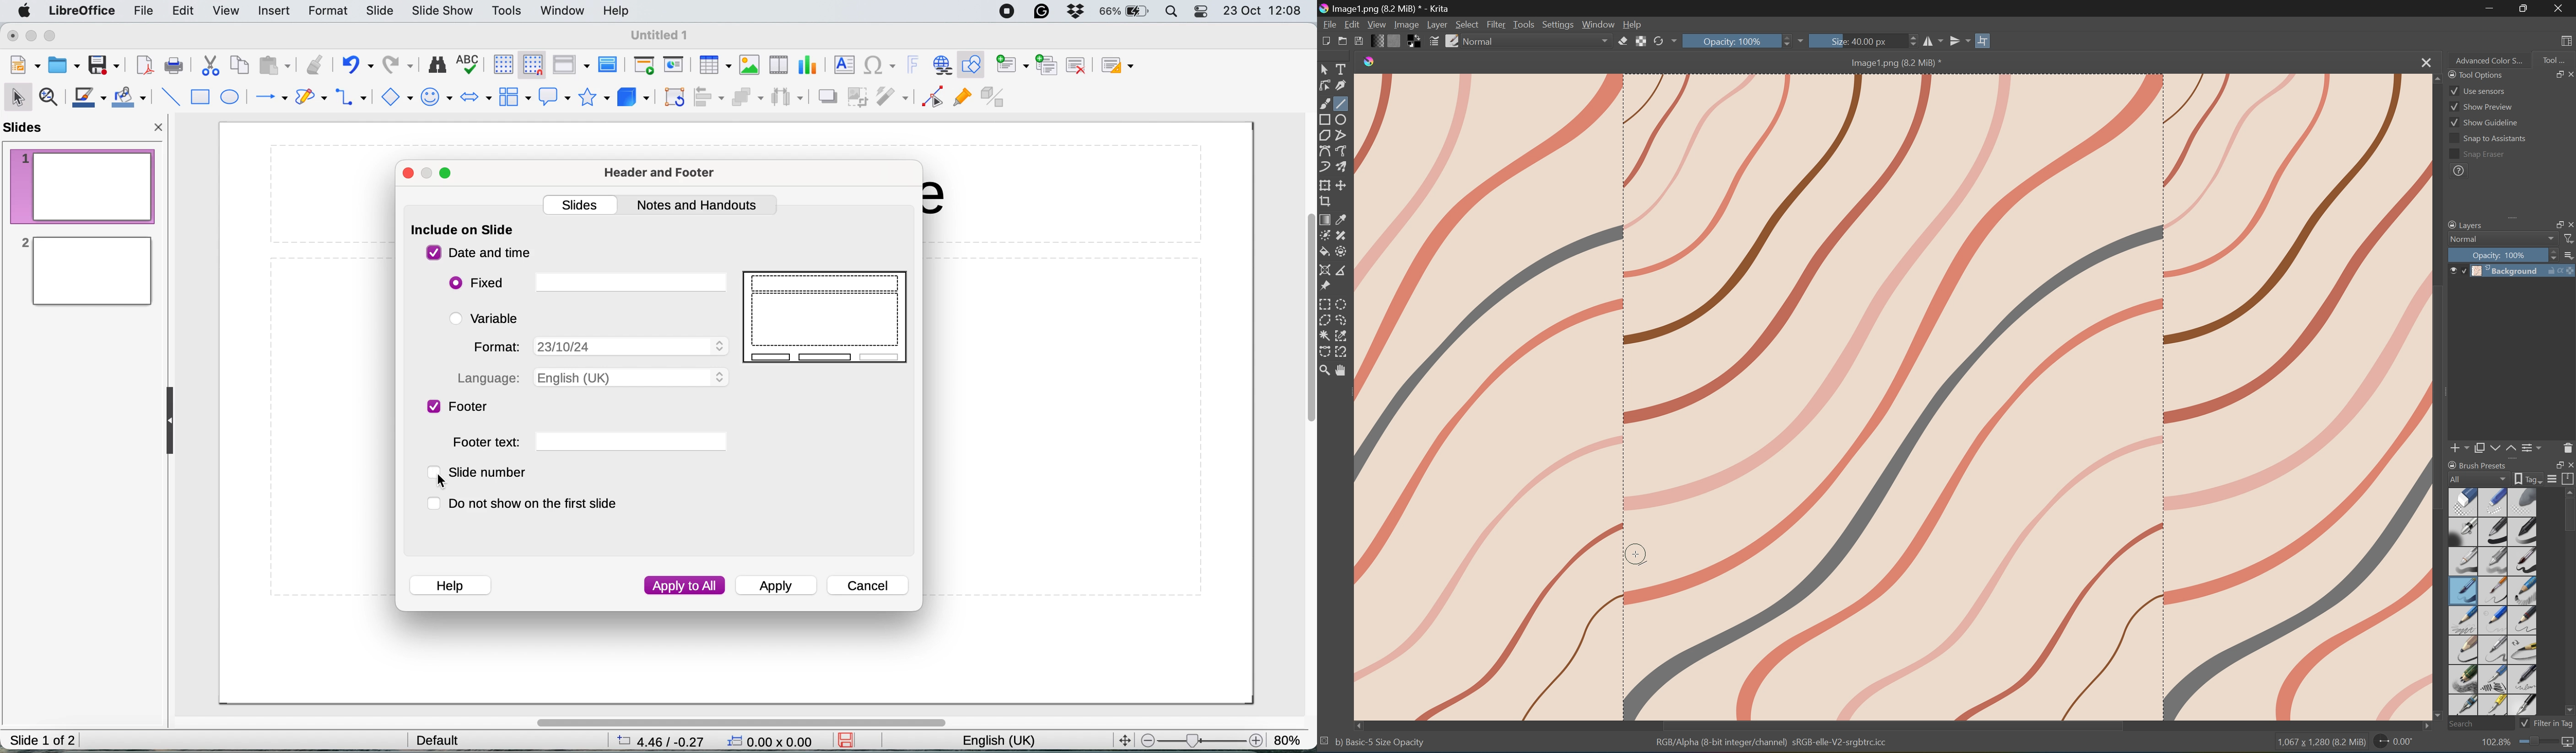 Image resolution: width=2576 pixels, height=756 pixels. What do you see at coordinates (313, 65) in the screenshot?
I see `clone formatting` at bounding box center [313, 65].